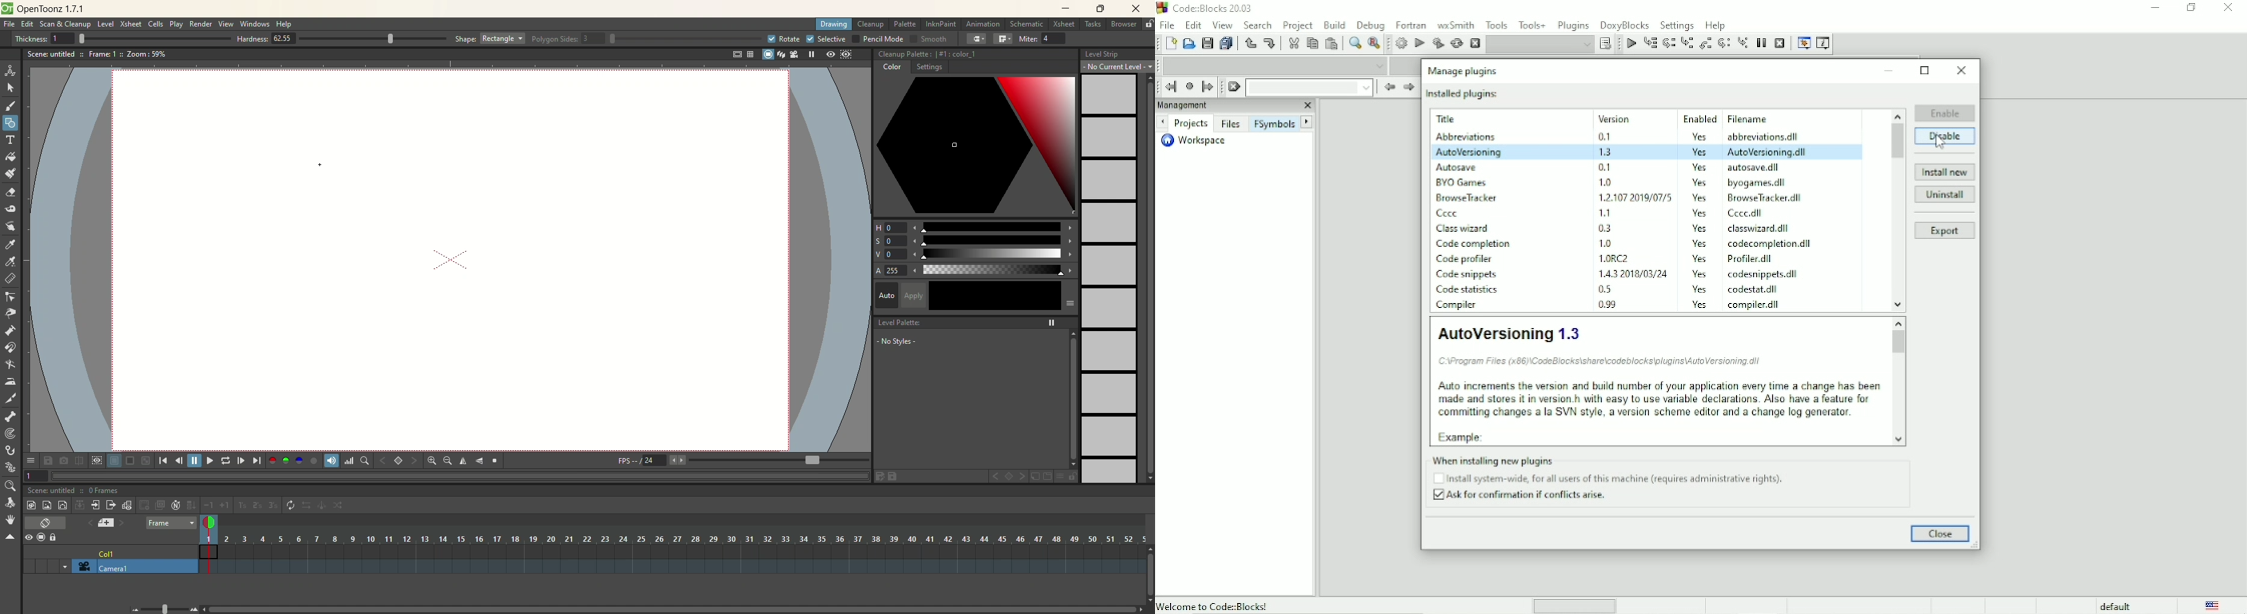 Image resolution: width=2268 pixels, height=616 pixels. Describe the element at coordinates (1457, 168) in the screenshot. I see `Autosave` at that location.